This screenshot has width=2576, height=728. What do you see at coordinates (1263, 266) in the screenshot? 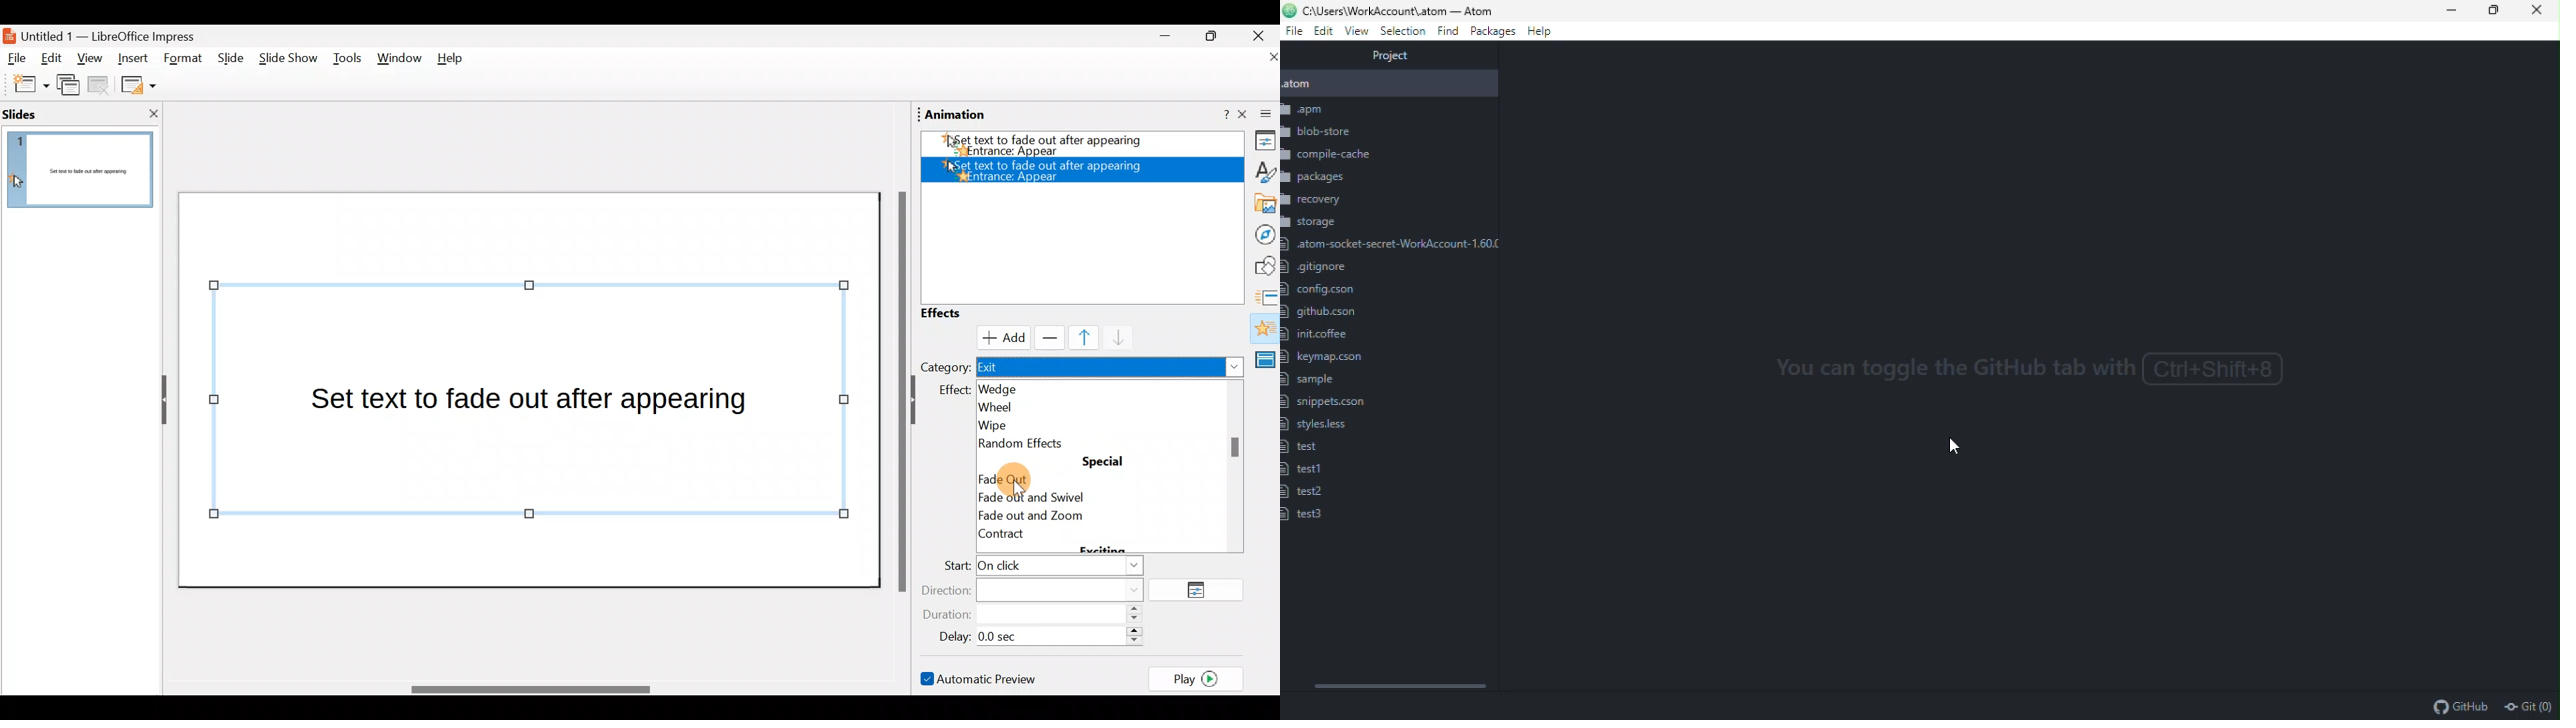
I see `Shapes` at bounding box center [1263, 266].